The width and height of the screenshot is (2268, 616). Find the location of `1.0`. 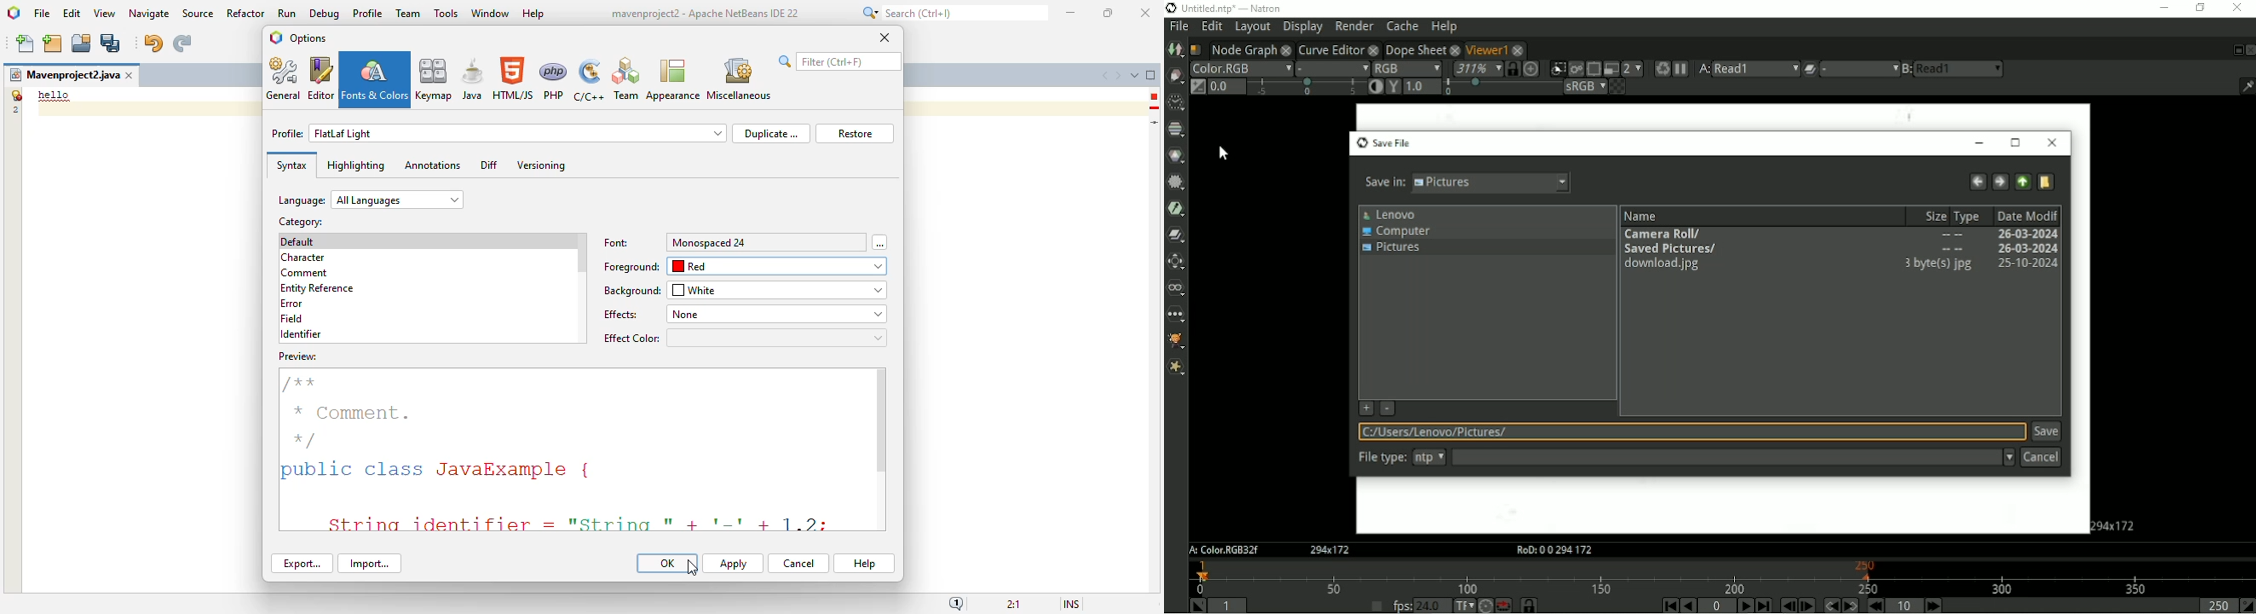

1.0 is located at coordinates (1422, 86).